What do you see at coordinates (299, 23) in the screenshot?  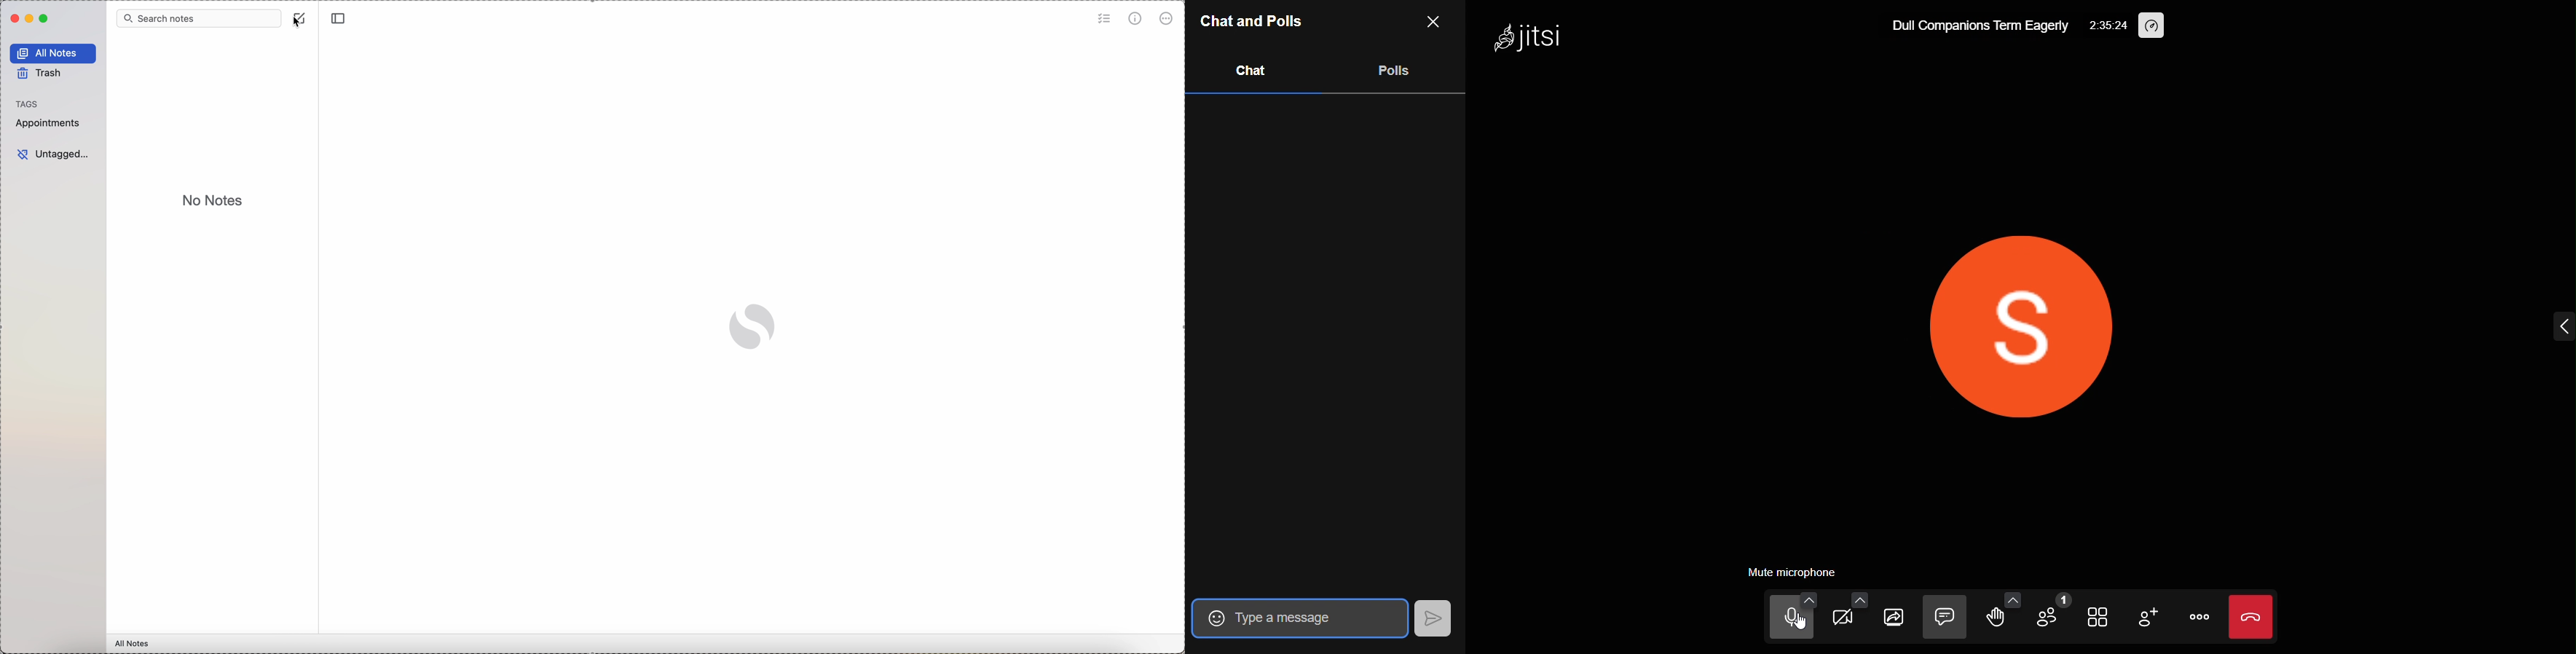 I see `cursor` at bounding box center [299, 23].